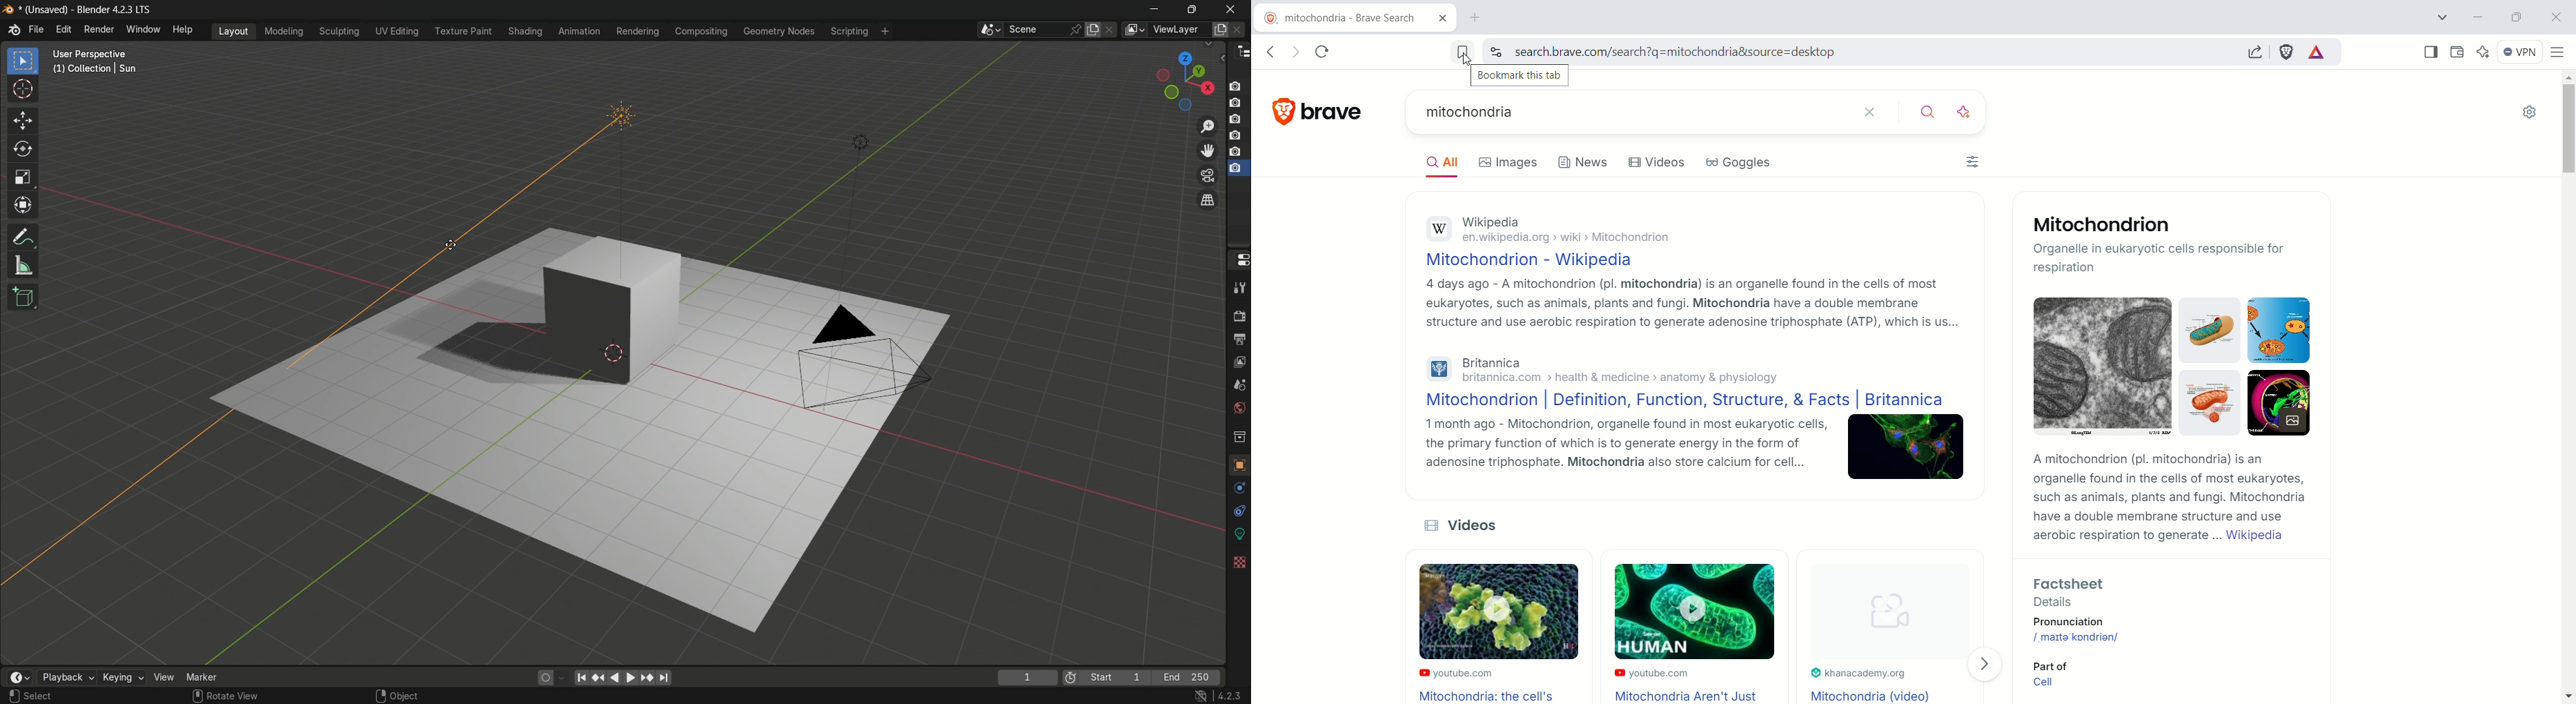 The height and width of the screenshot is (728, 2576). I want to click on measure, so click(25, 267).